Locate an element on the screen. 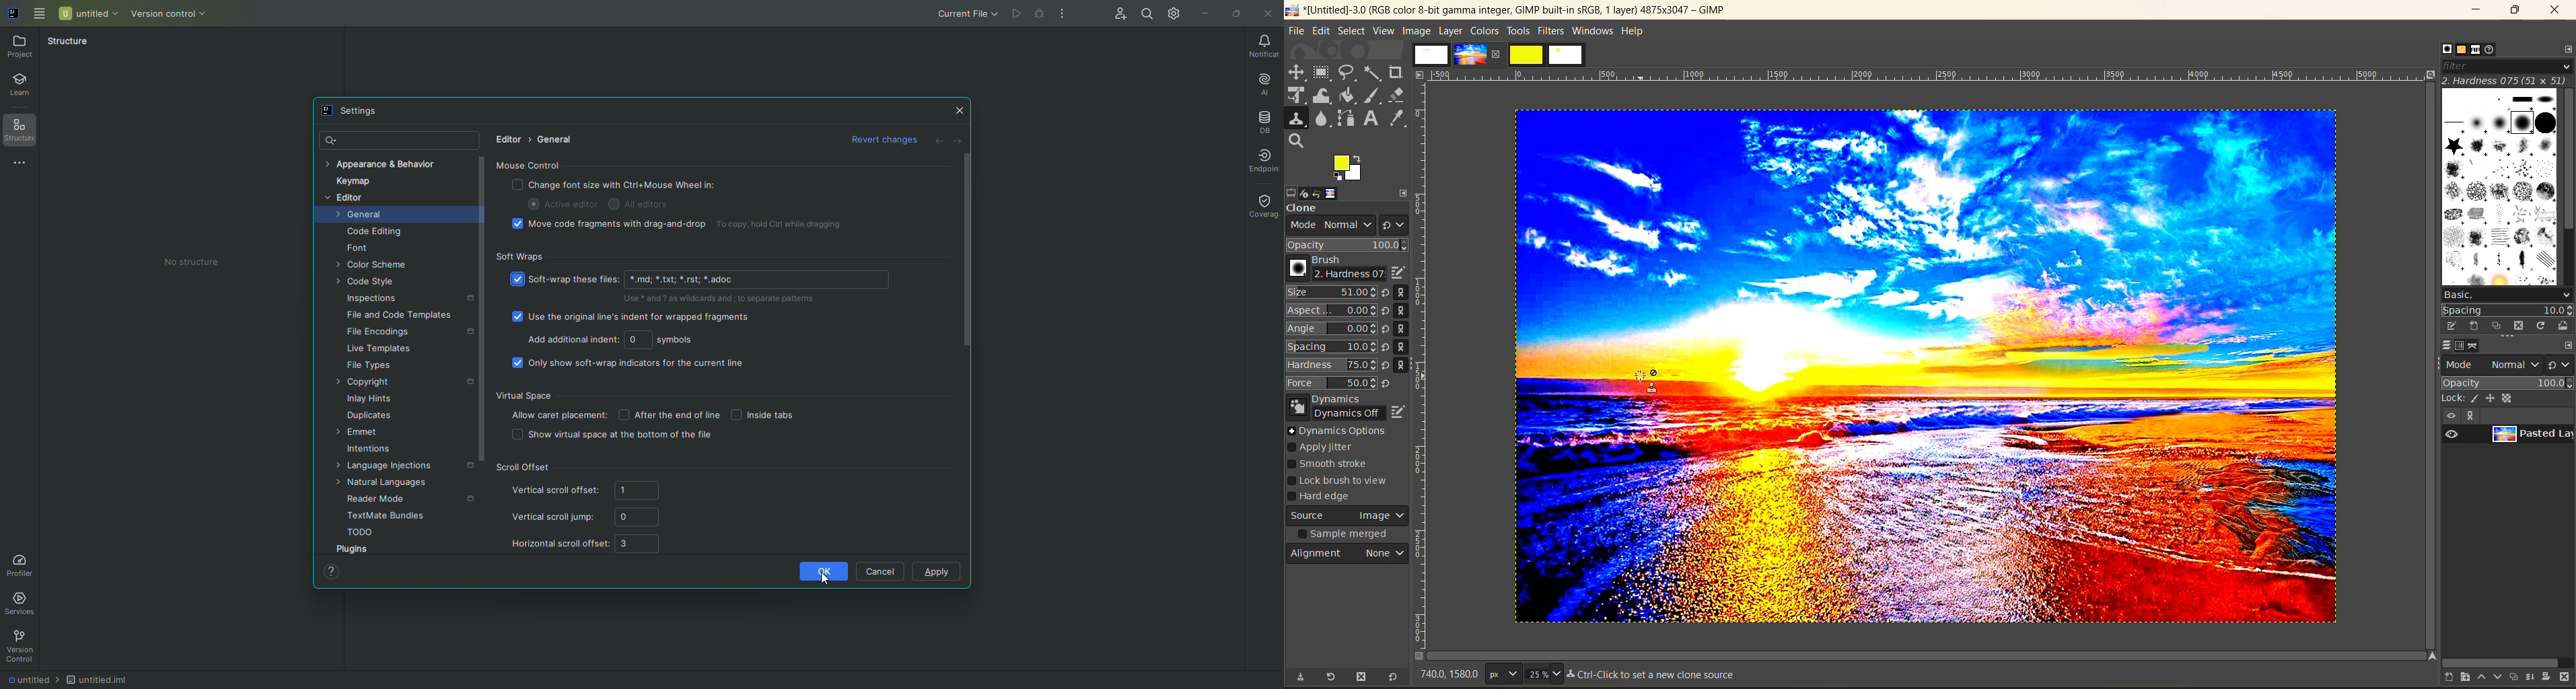  painting tool is located at coordinates (2476, 398).